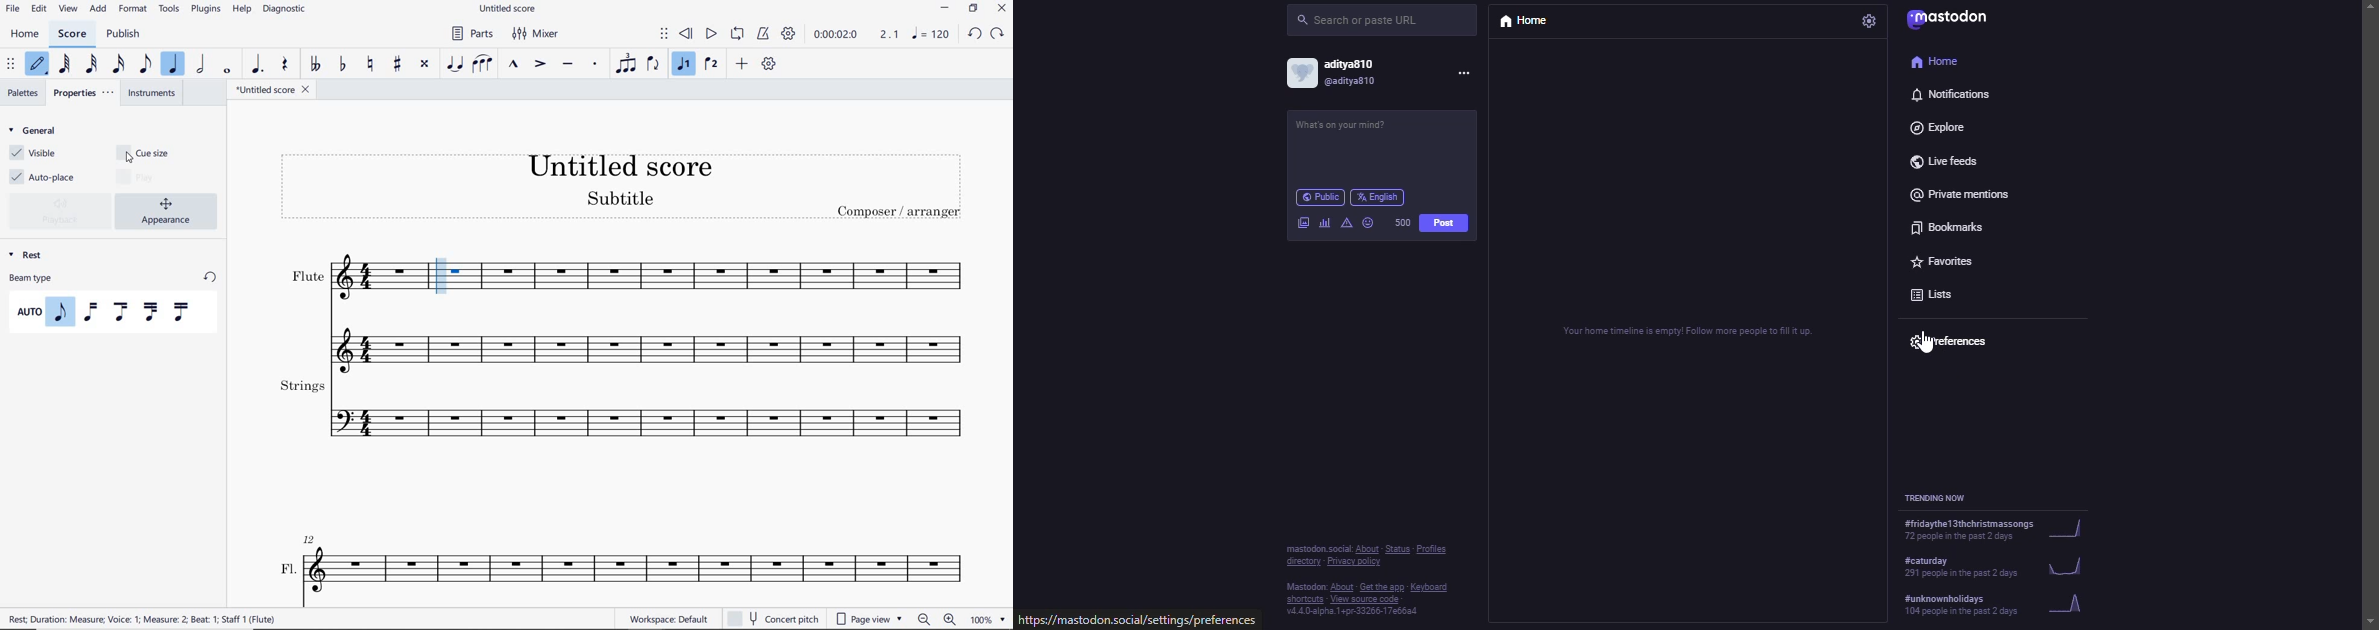  What do you see at coordinates (11, 8) in the screenshot?
I see `file` at bounding box center [11, 8].